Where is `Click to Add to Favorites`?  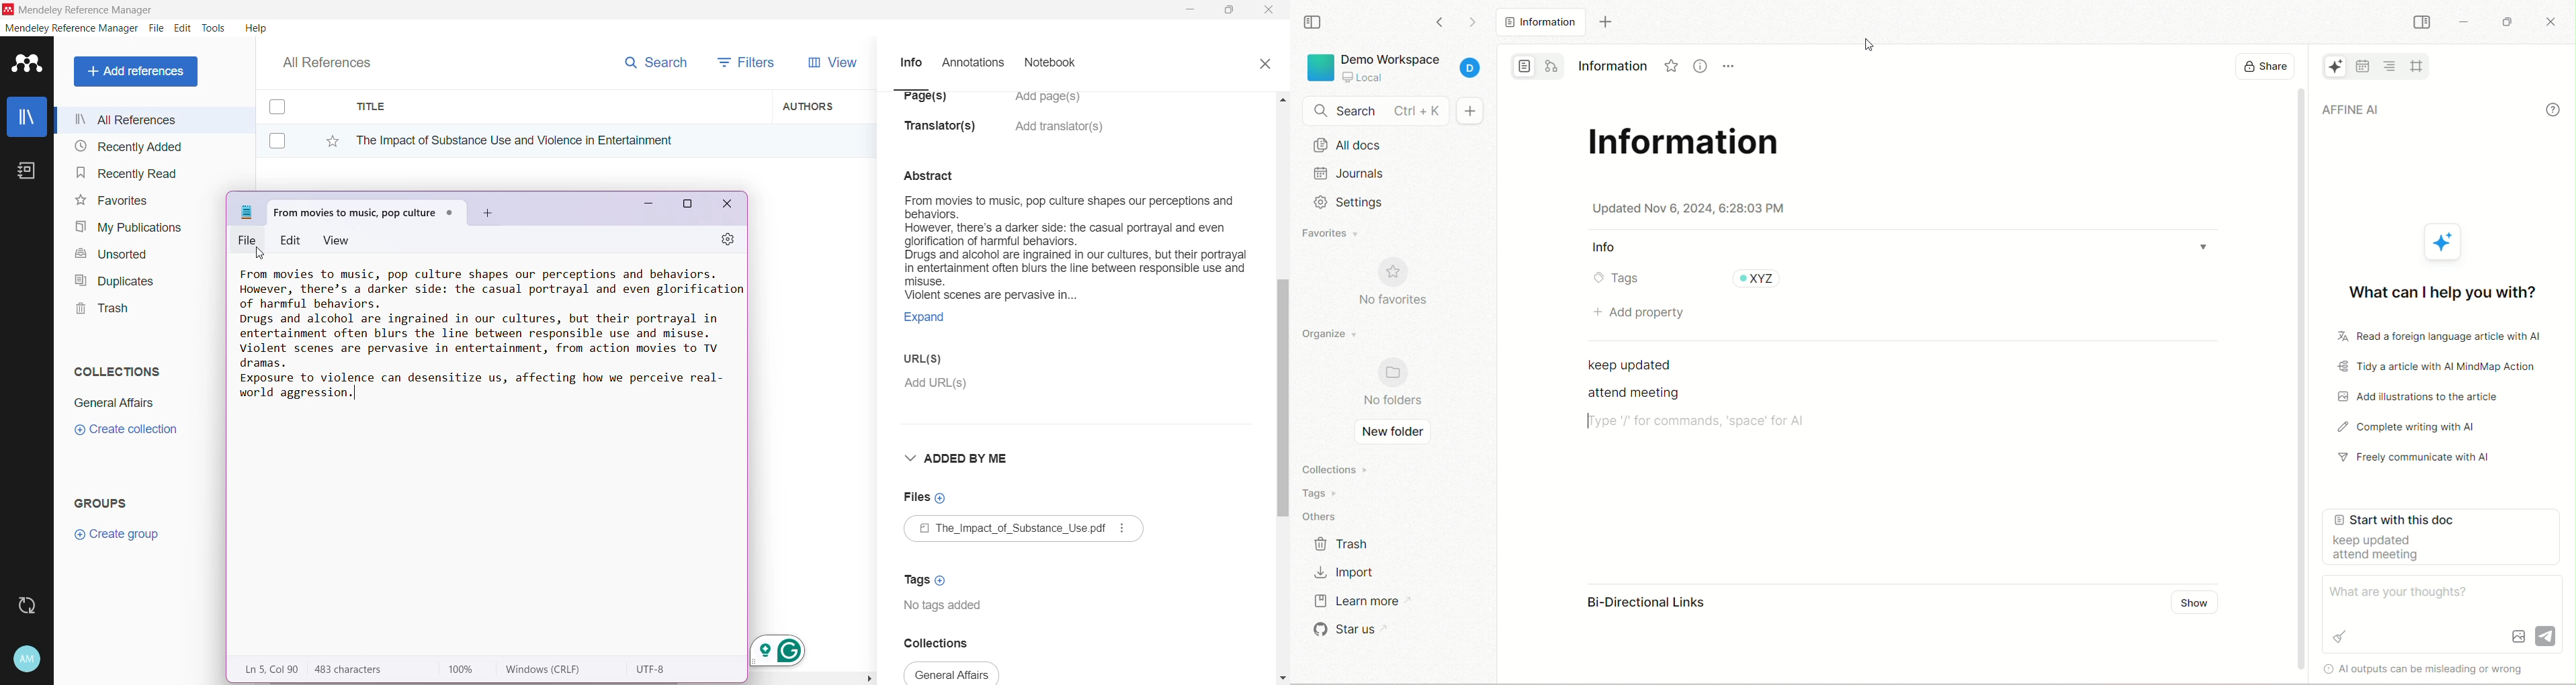 Click to Add to Favorites is located at coordinates (325, 138).